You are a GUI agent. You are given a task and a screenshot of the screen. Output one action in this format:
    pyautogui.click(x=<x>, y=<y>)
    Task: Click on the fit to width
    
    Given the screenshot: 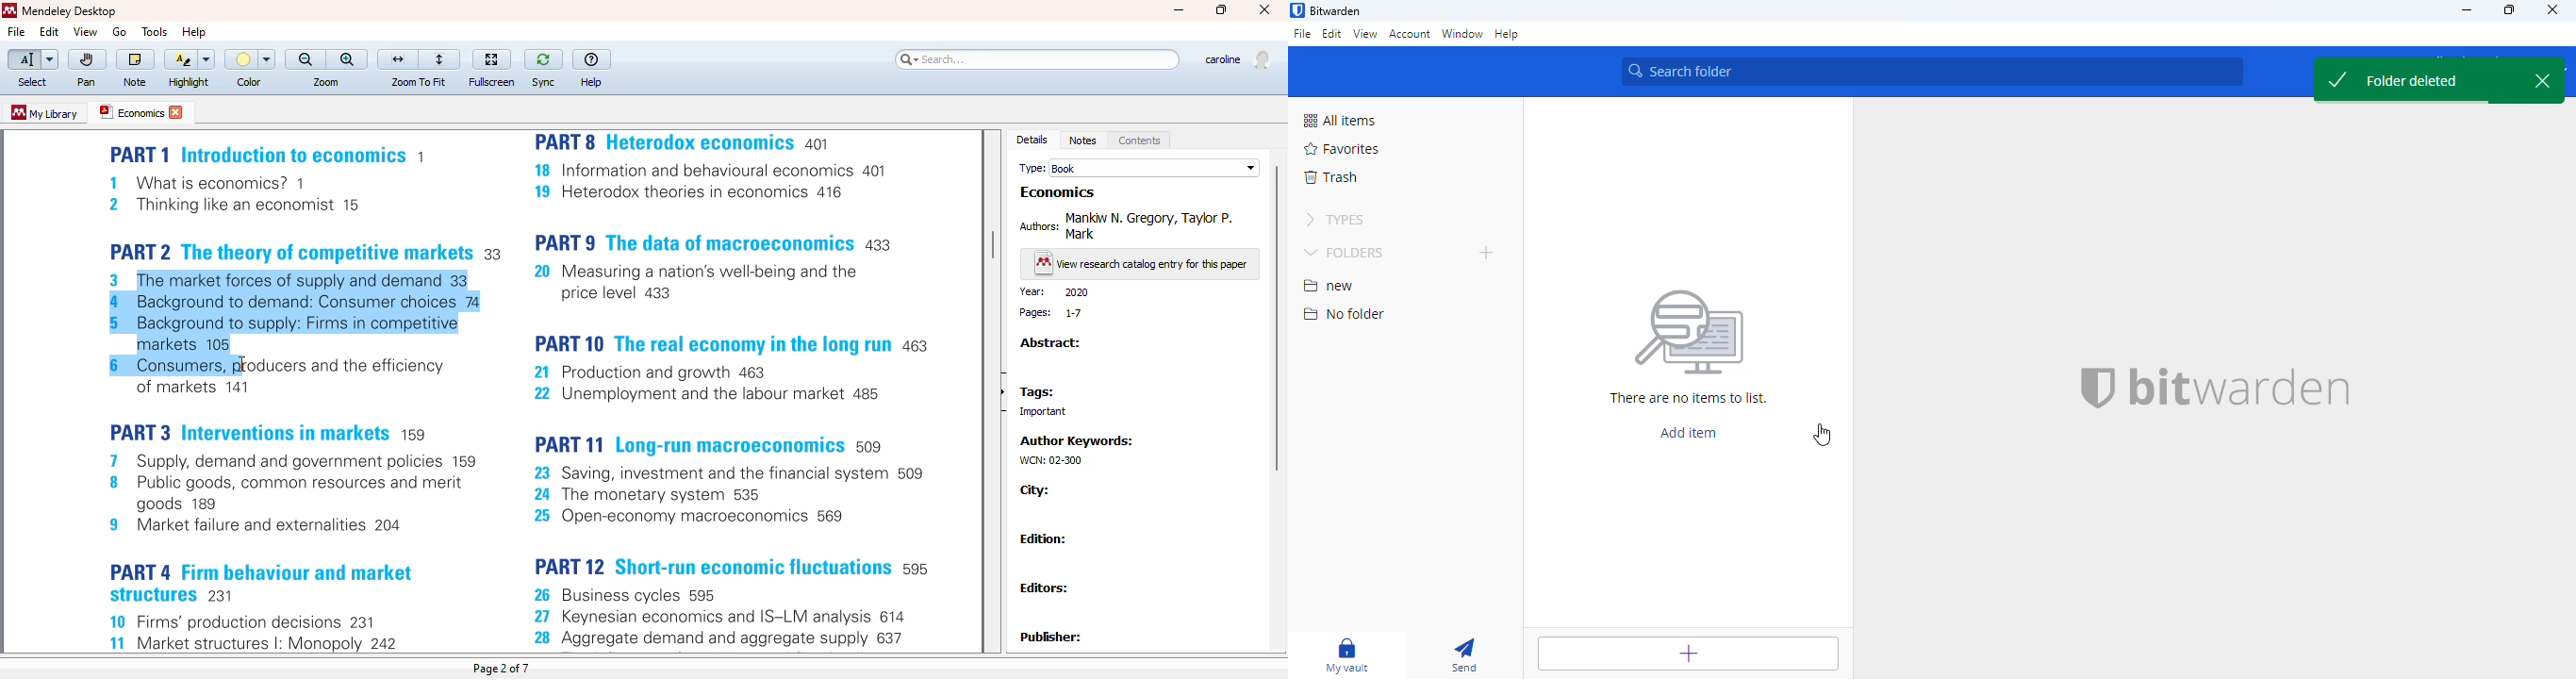 What is the action you would take?
    pyautogui.click(x=398, y=59)
    